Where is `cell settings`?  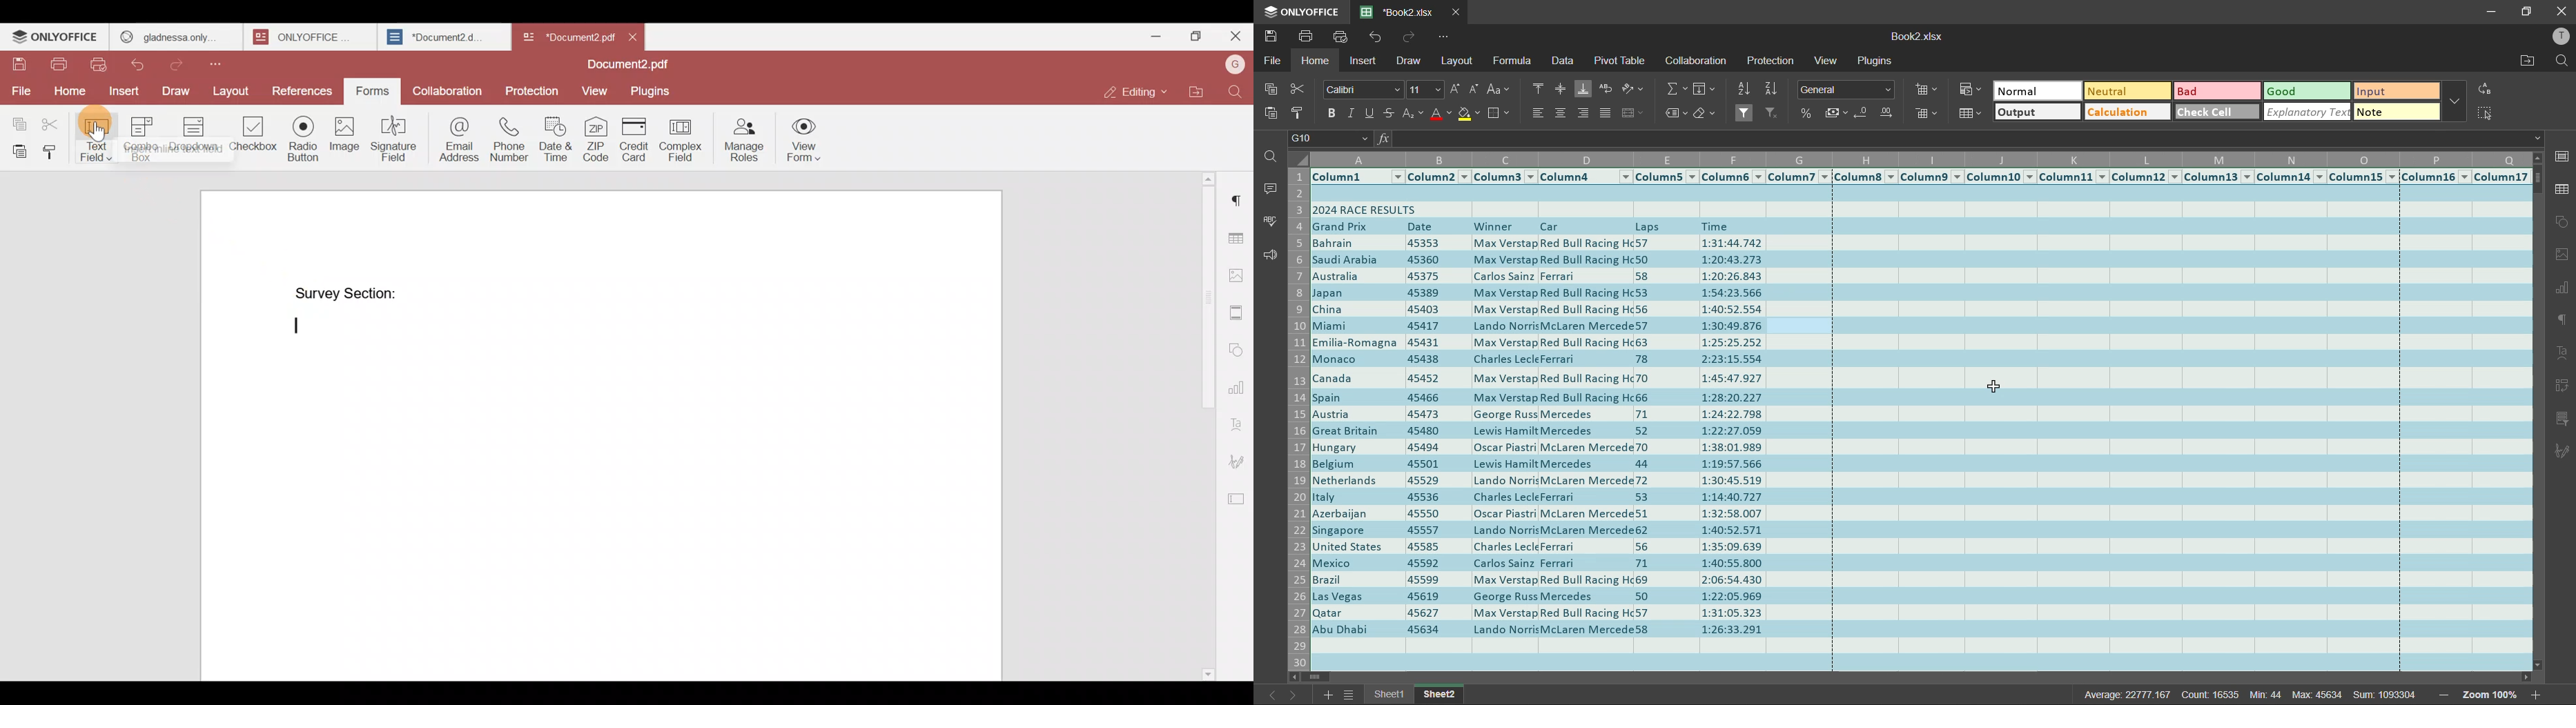
cell settings is located at coordinates (2563, 157).